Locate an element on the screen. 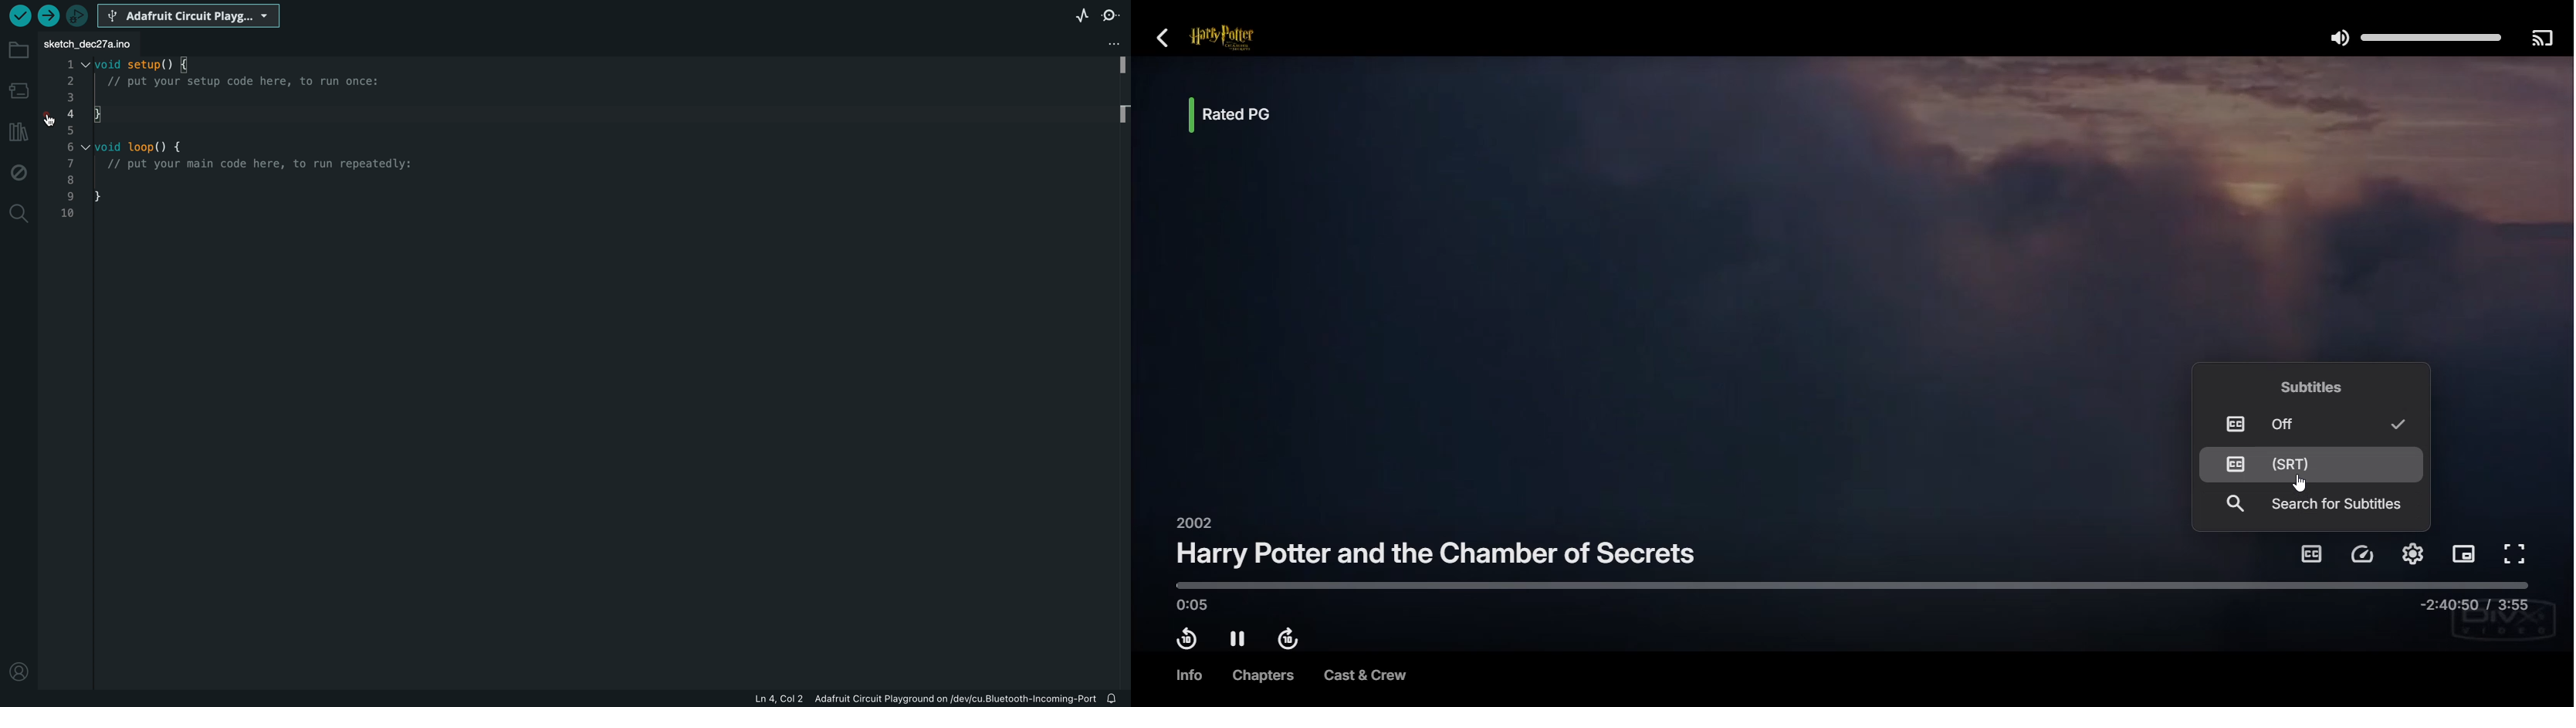  Cast and Crew is located at coordinates (1365, 677).